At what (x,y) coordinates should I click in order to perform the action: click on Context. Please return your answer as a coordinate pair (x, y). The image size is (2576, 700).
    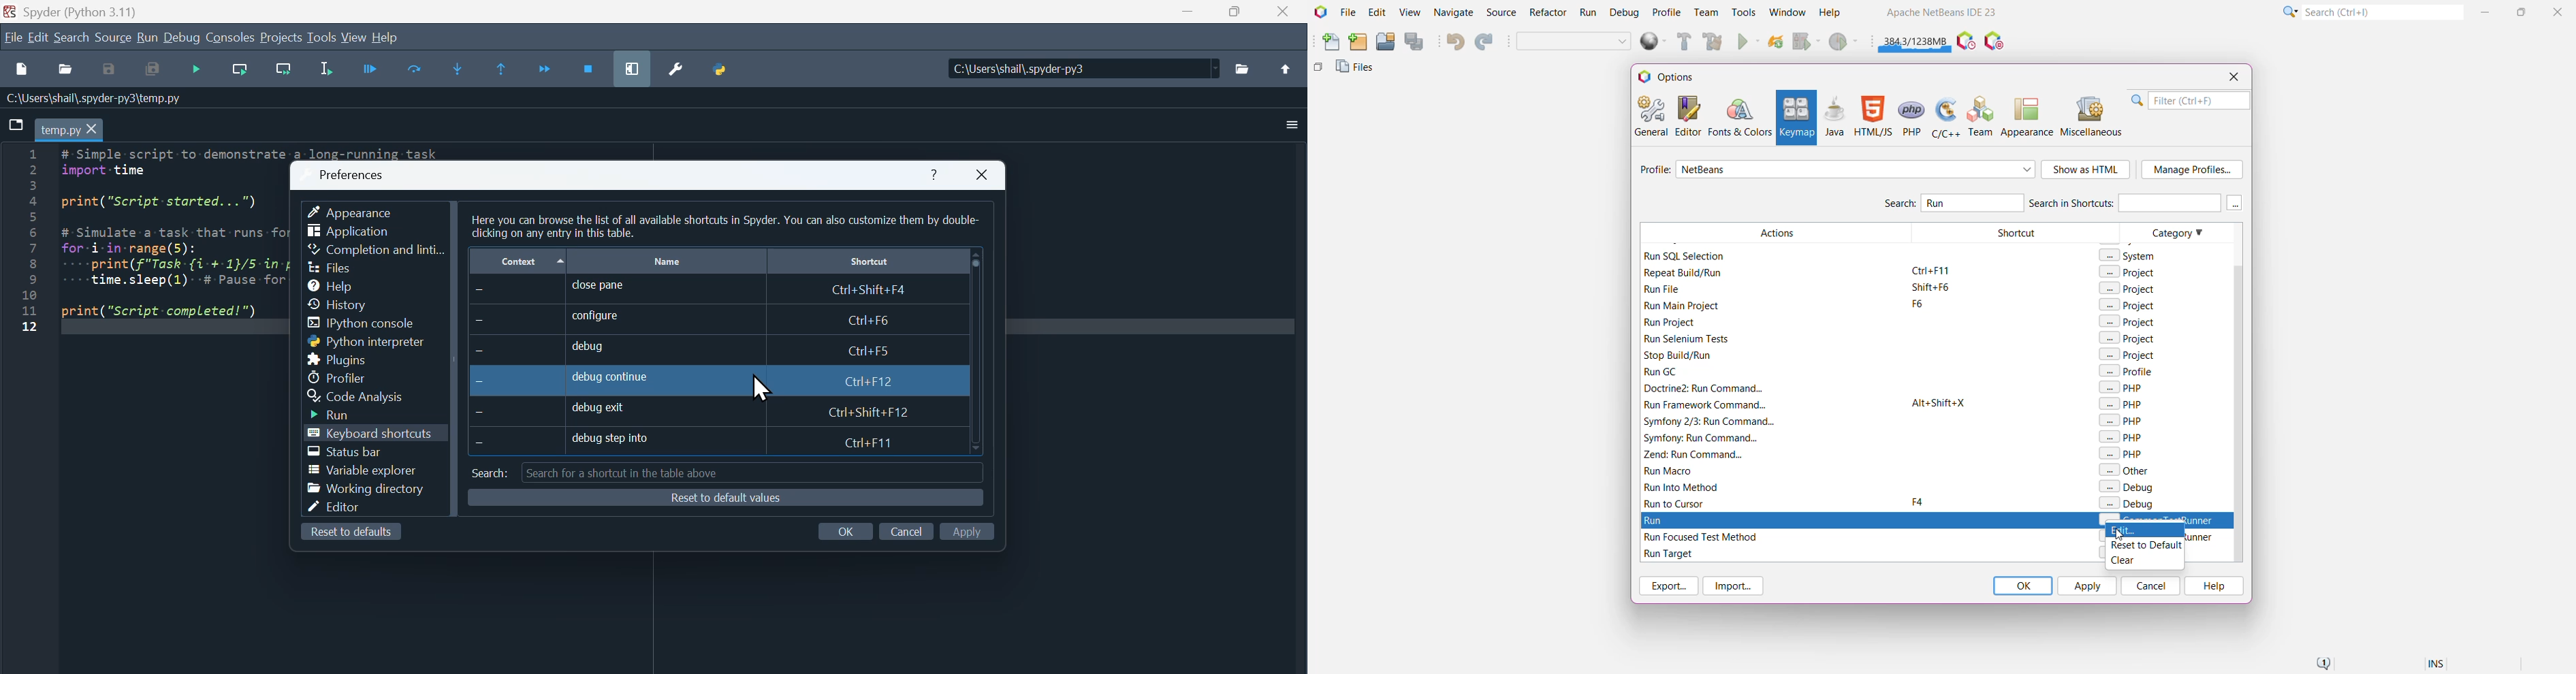
    Looking at the image, I should click on (518, 260).